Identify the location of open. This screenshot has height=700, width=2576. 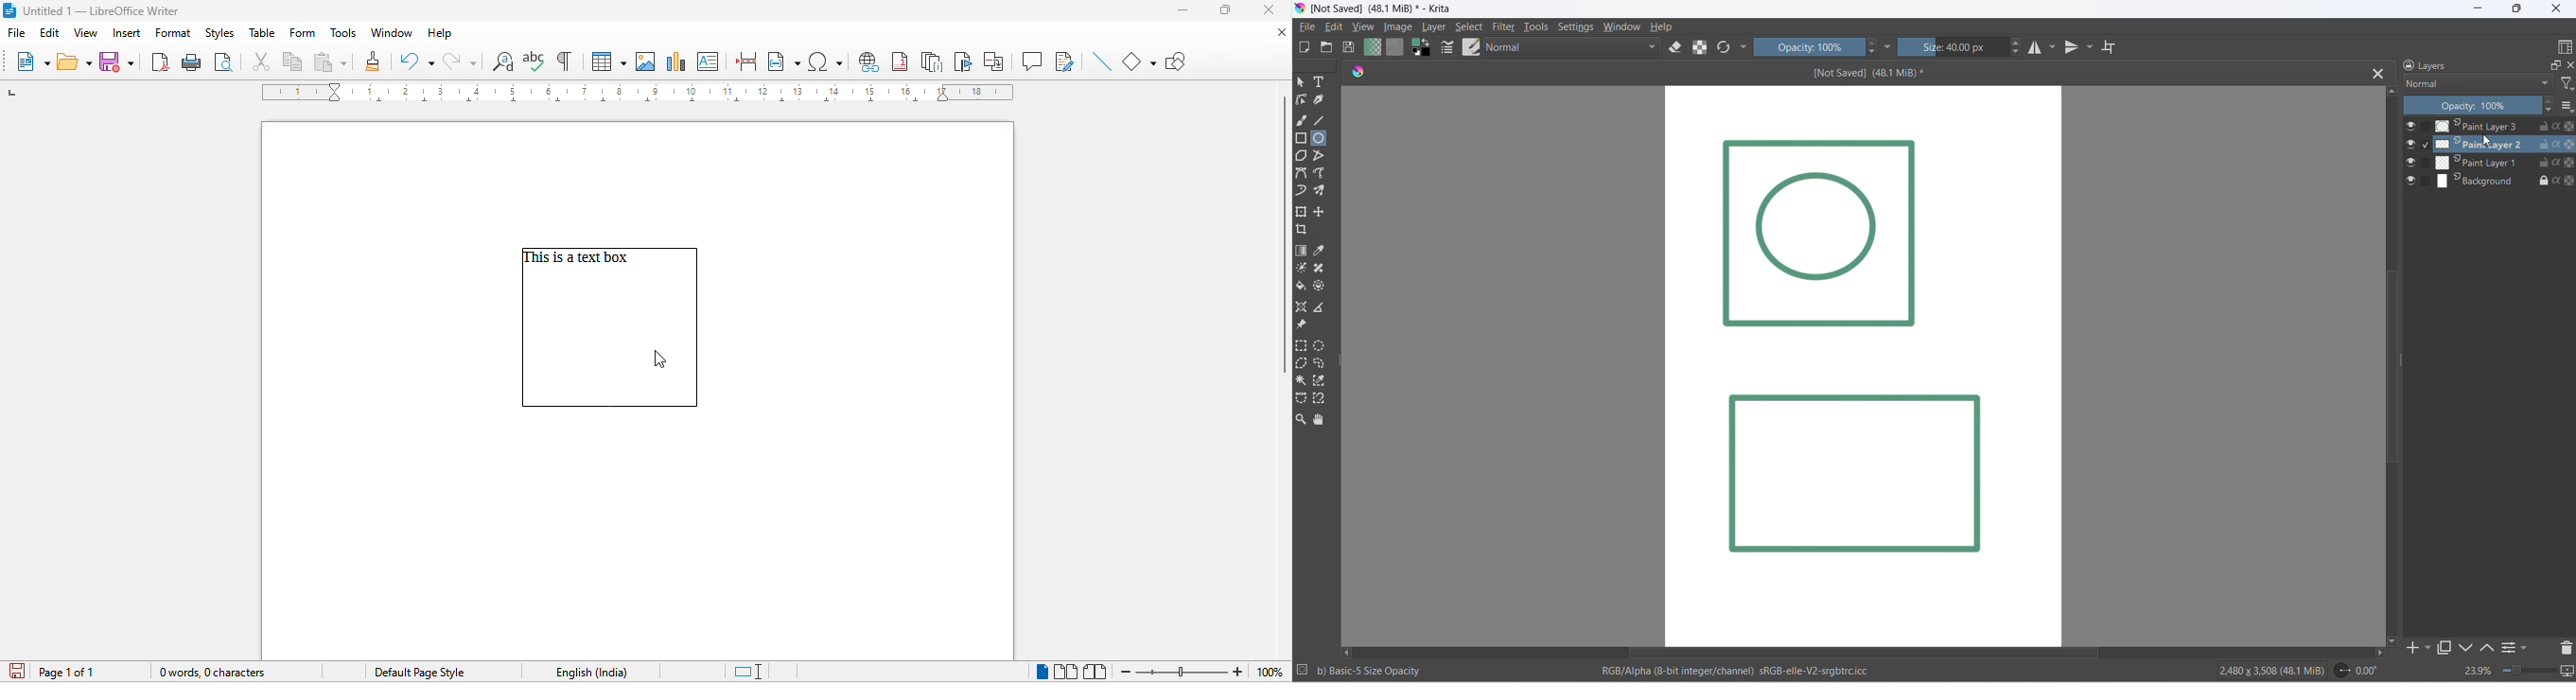
(75, 61).